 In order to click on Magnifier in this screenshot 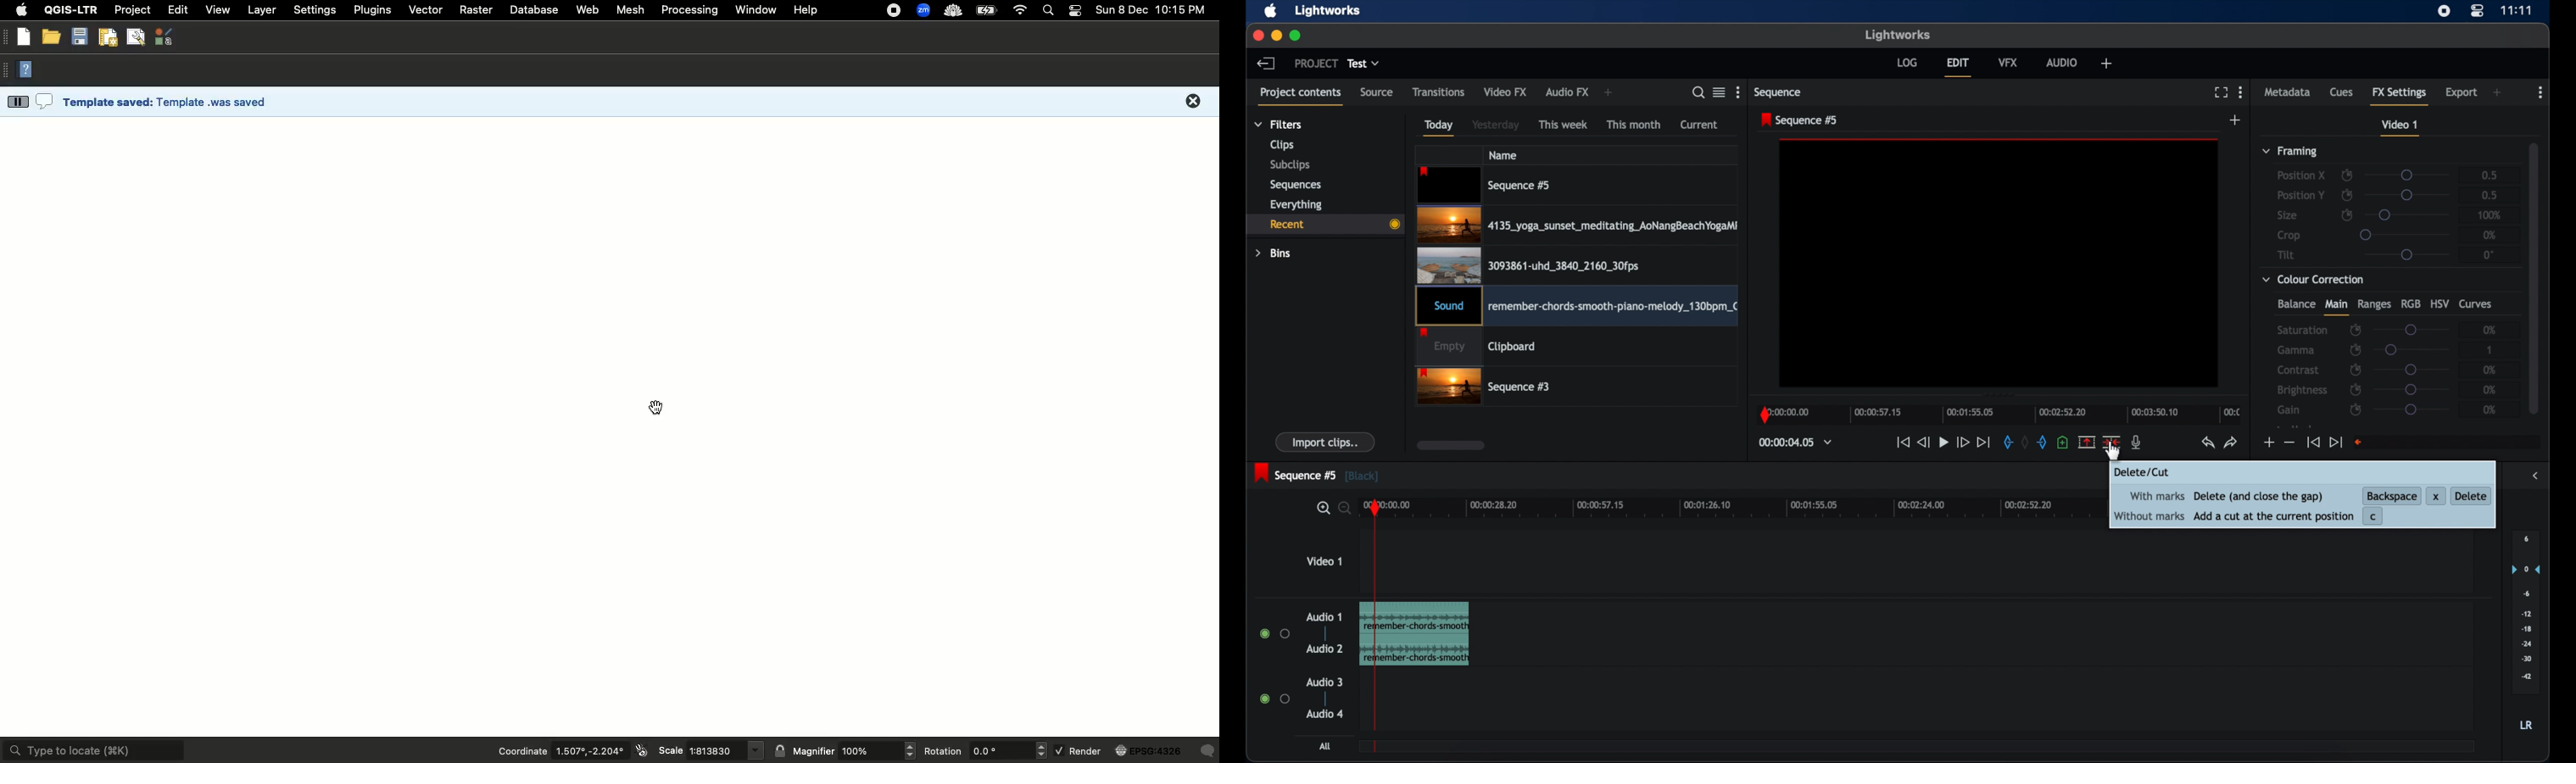, I will do `click(812, 749)`.